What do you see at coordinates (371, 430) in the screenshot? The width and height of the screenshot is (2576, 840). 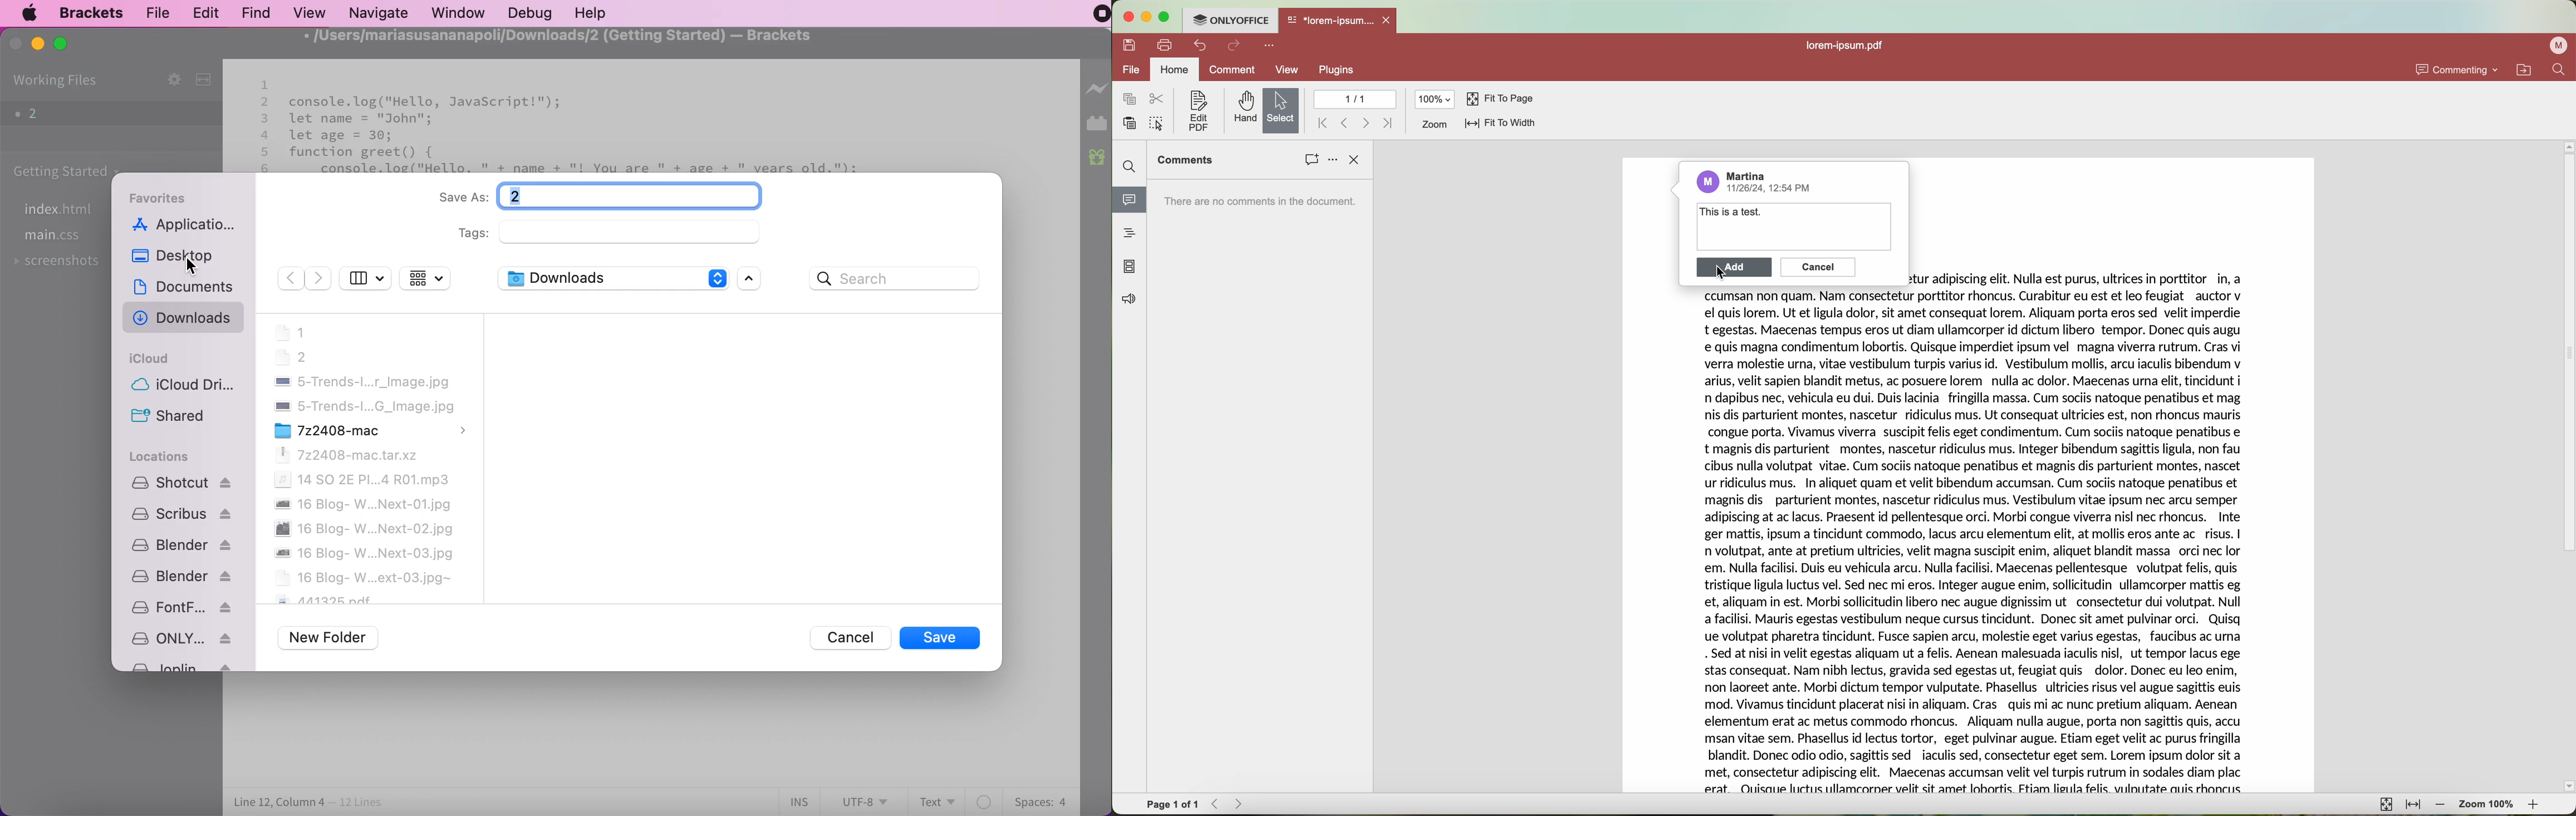 I see `7z2408-mac` at bounding box center [371, 430].